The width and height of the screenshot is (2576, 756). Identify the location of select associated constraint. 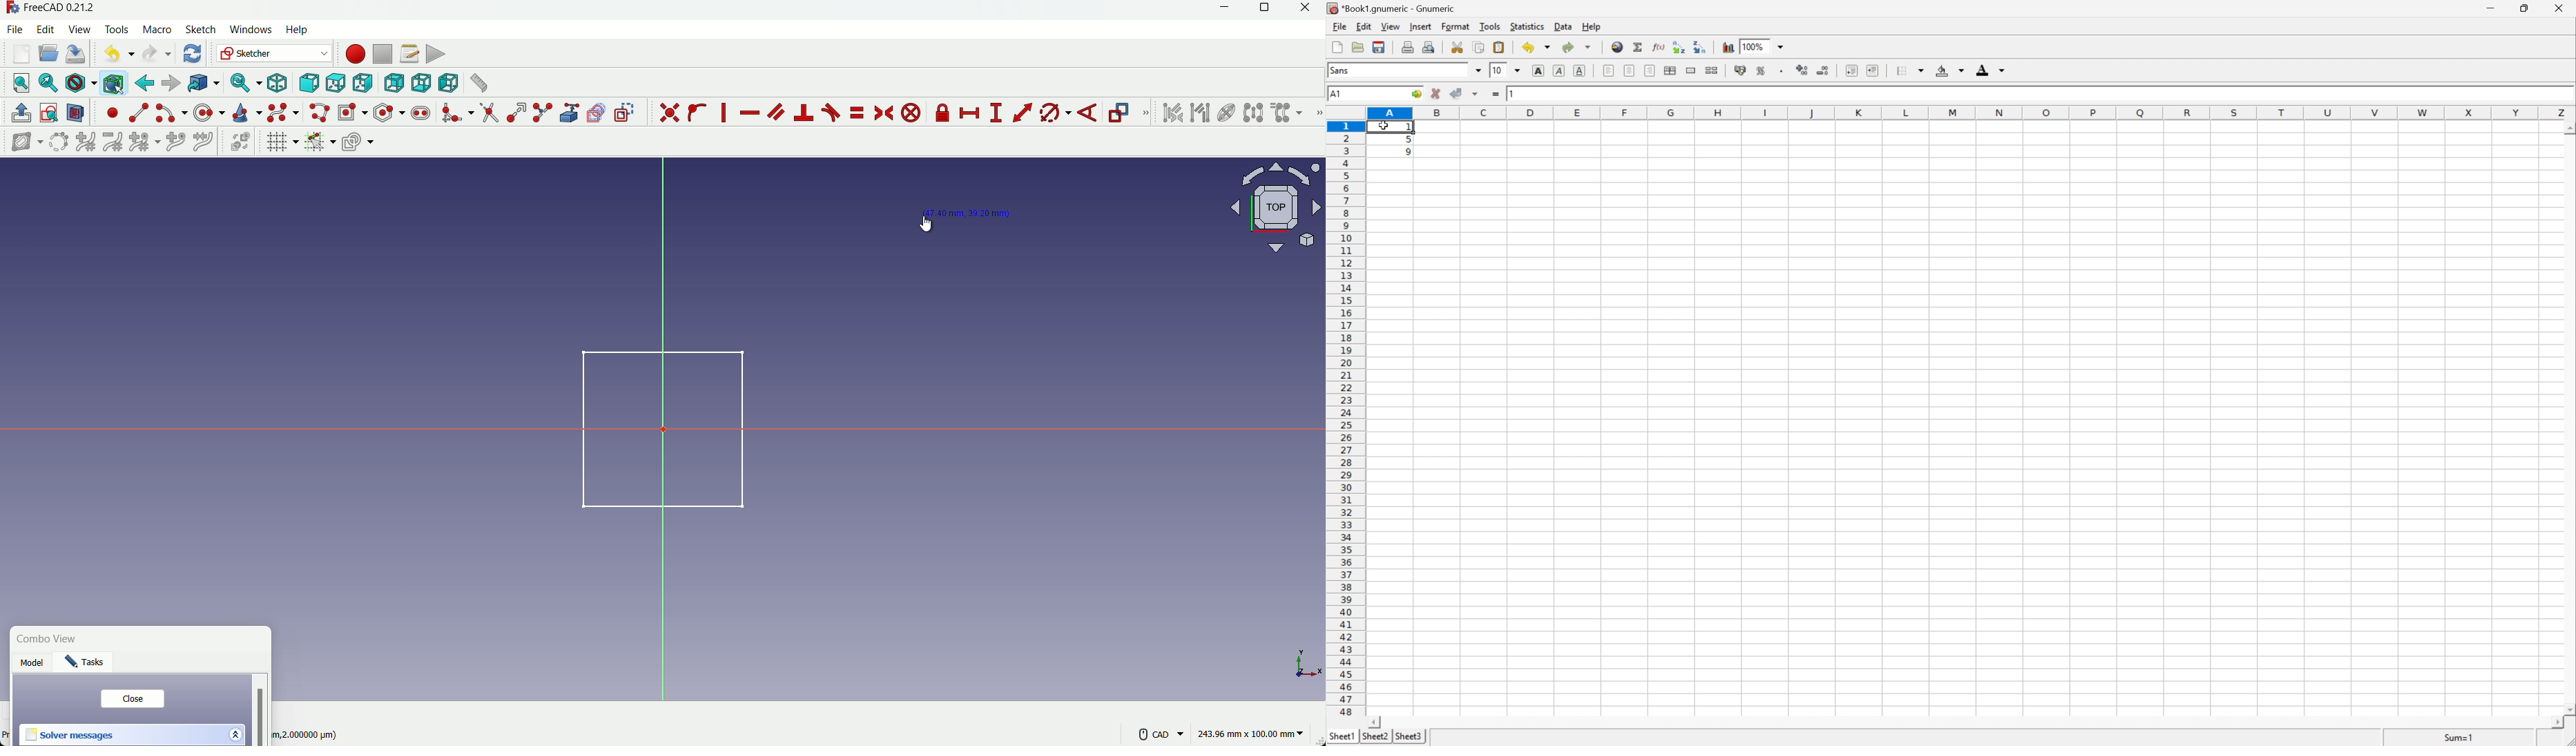
(1172, 113).